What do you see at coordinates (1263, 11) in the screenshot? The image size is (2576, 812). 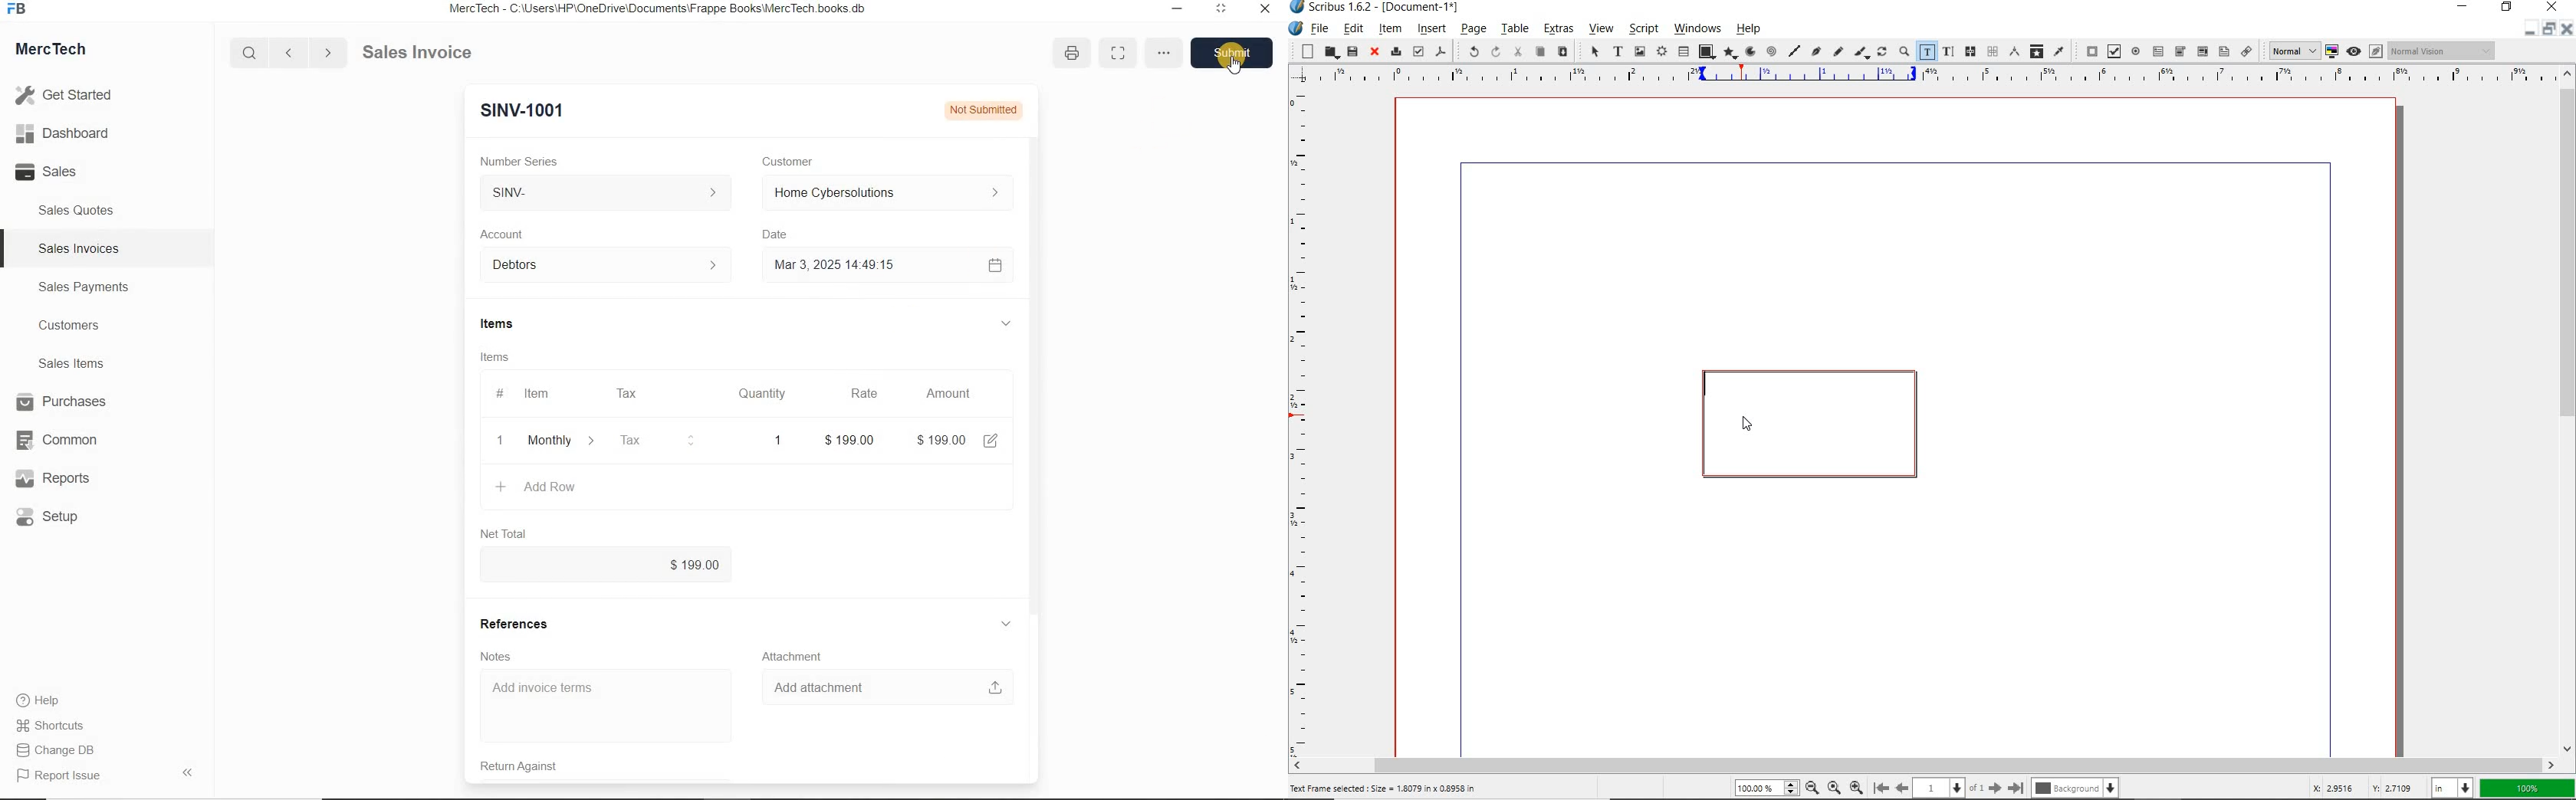 I see `Close` at bounding box center [1263, 11].